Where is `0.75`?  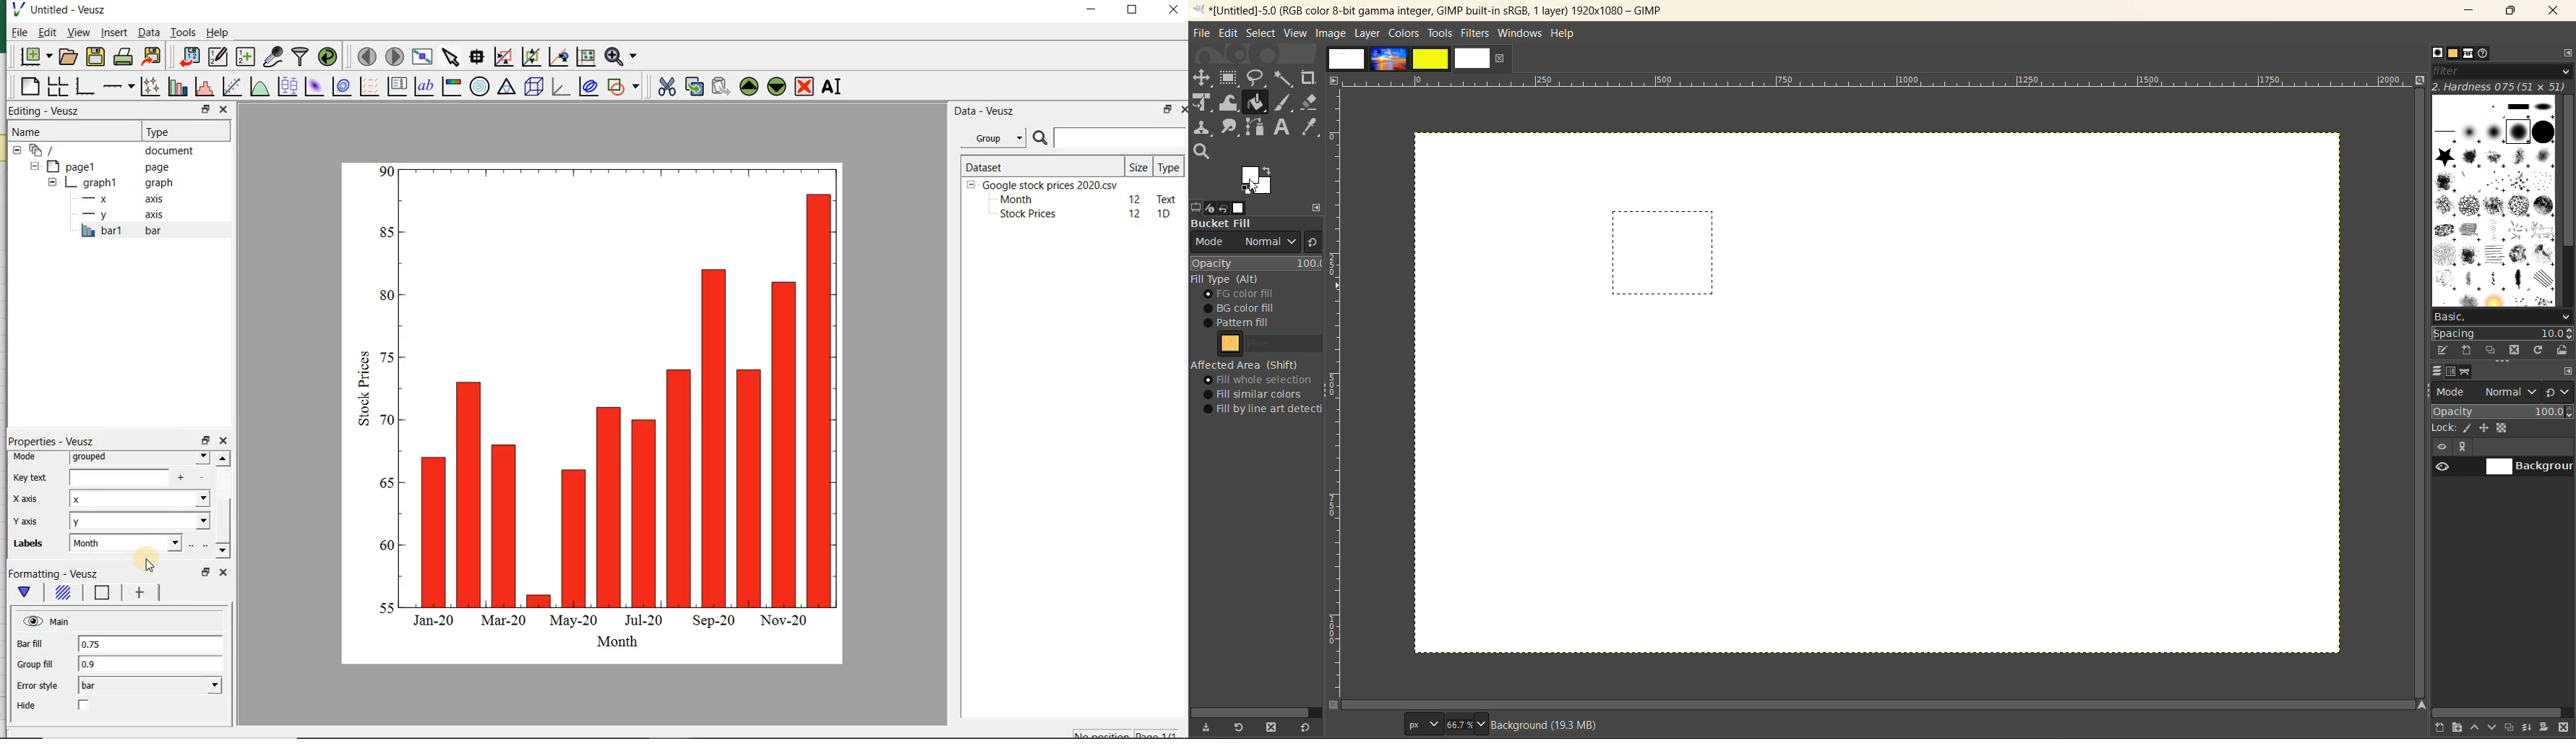 0.75 is located at coordinates (151, 644).